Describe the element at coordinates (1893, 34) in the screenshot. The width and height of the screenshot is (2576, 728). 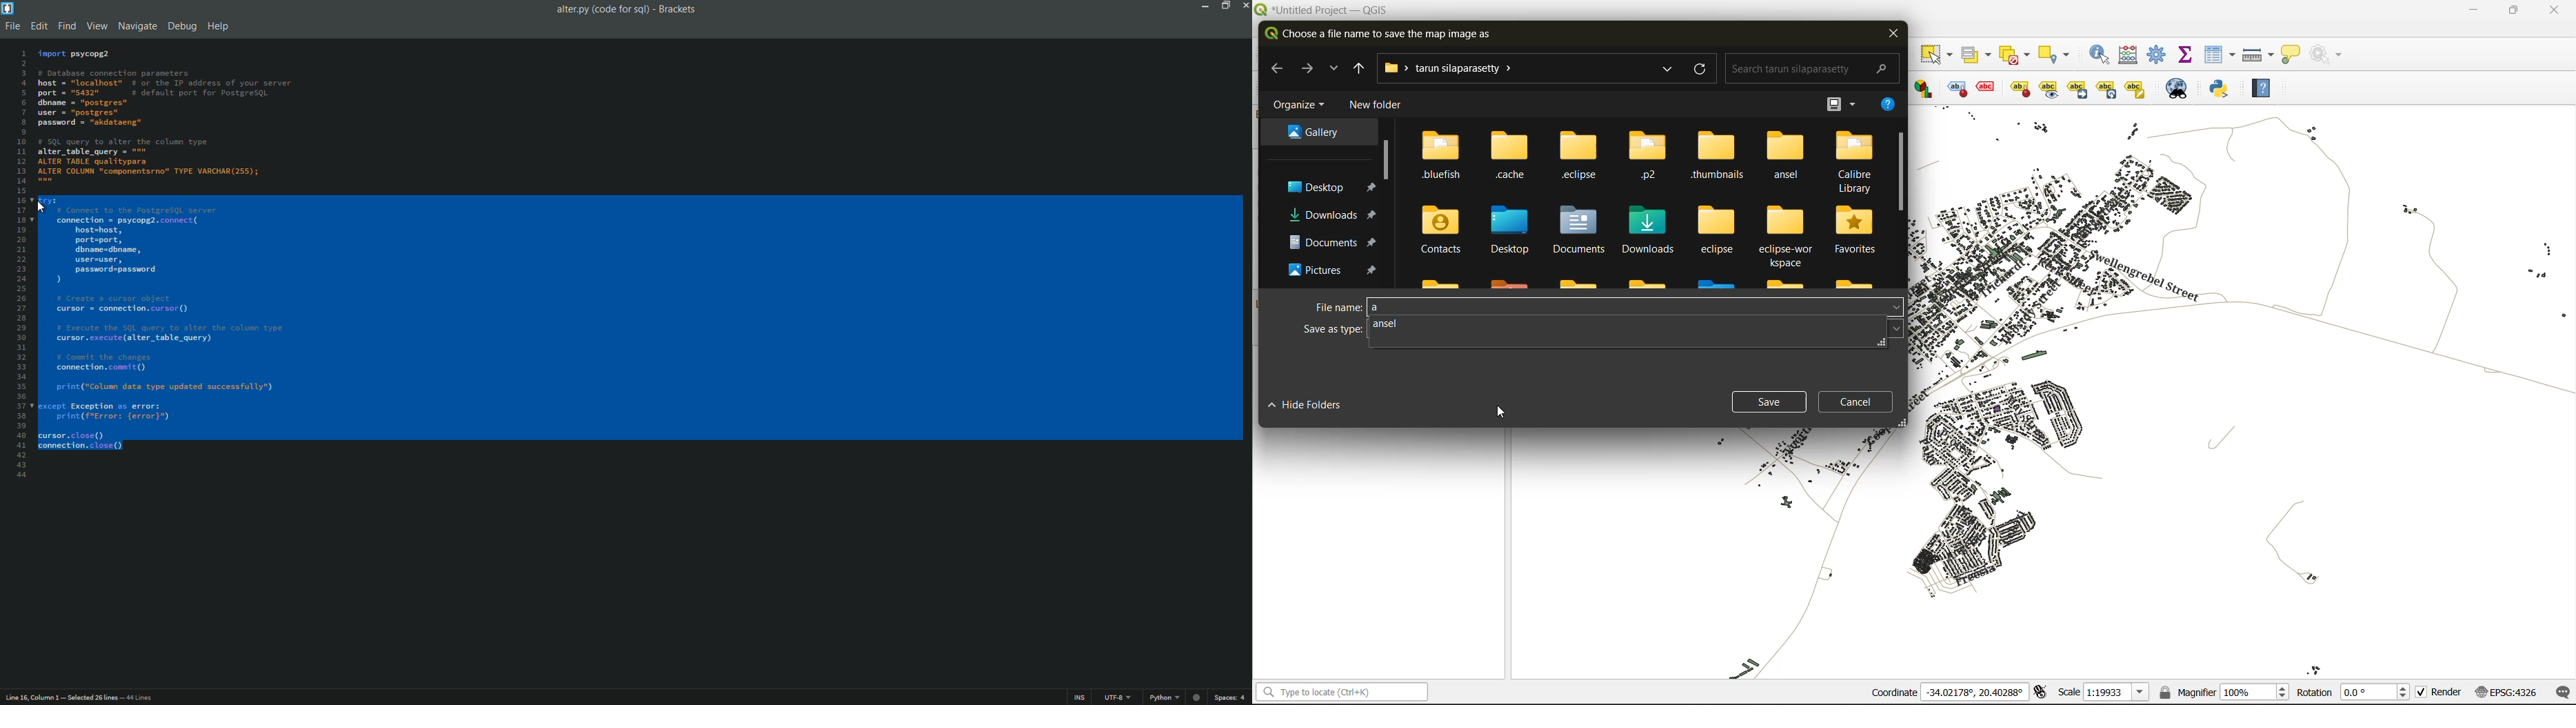
I see `close` at that location.